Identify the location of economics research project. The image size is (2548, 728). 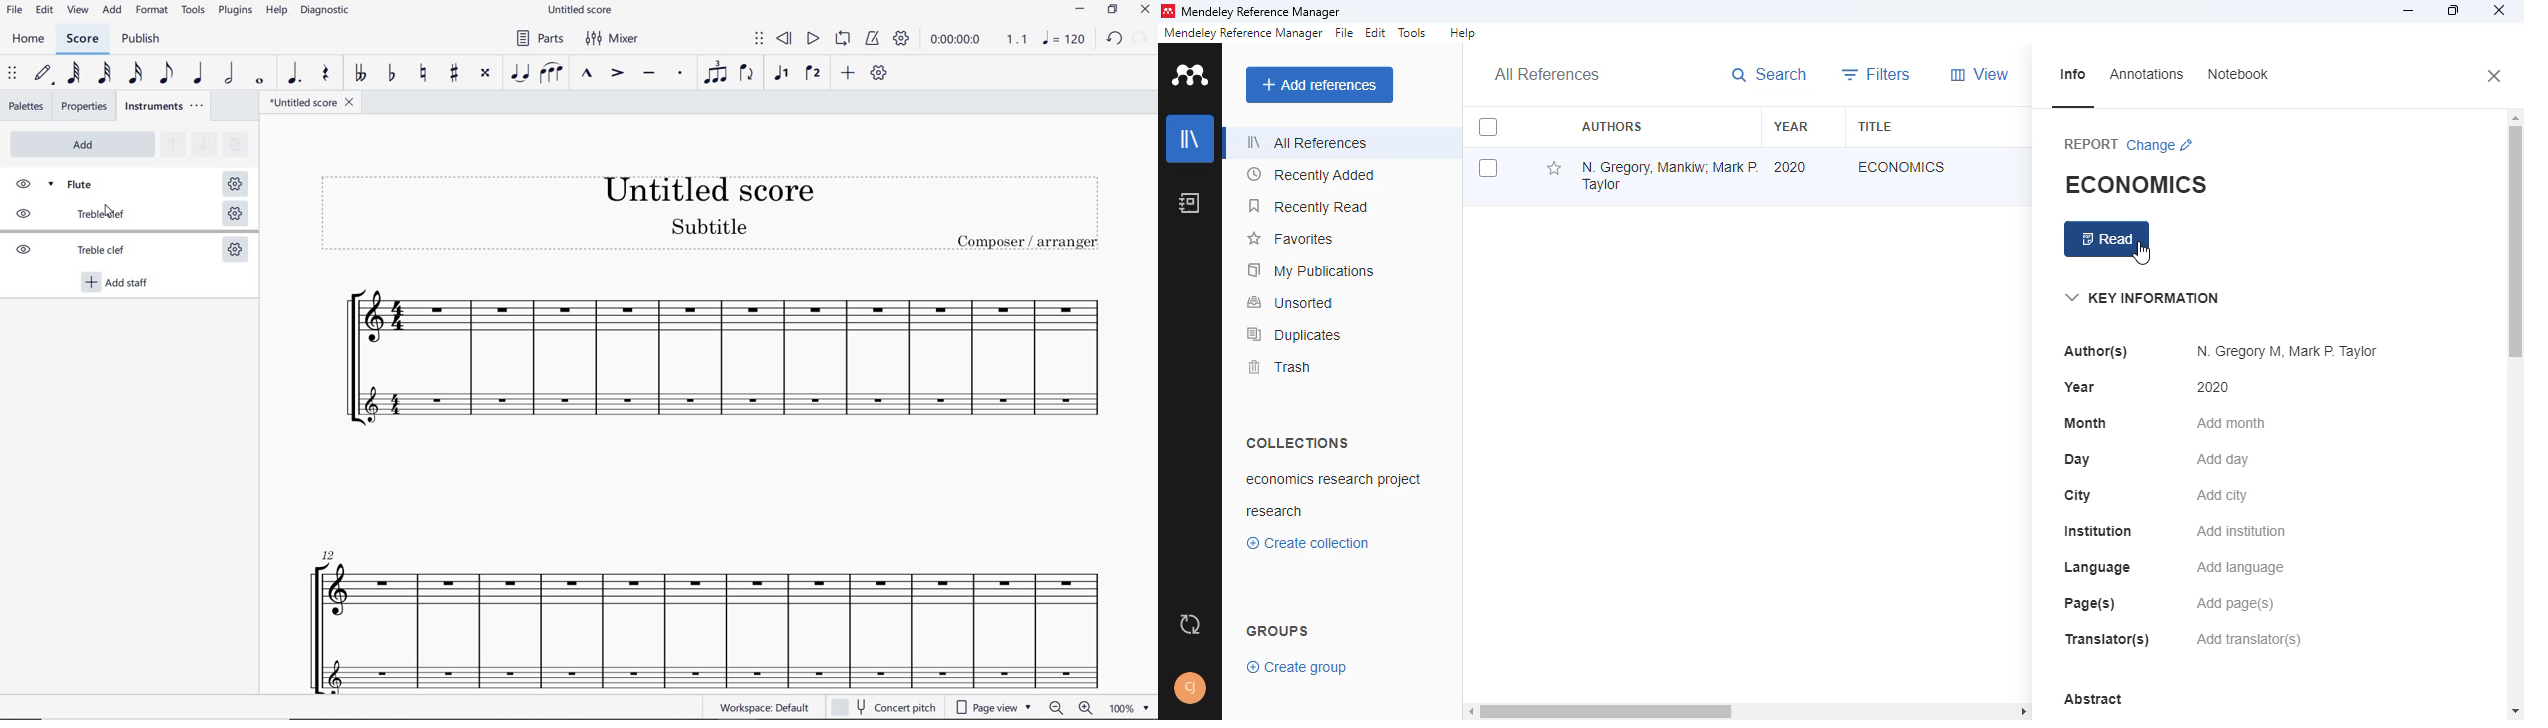
(1333, 480).